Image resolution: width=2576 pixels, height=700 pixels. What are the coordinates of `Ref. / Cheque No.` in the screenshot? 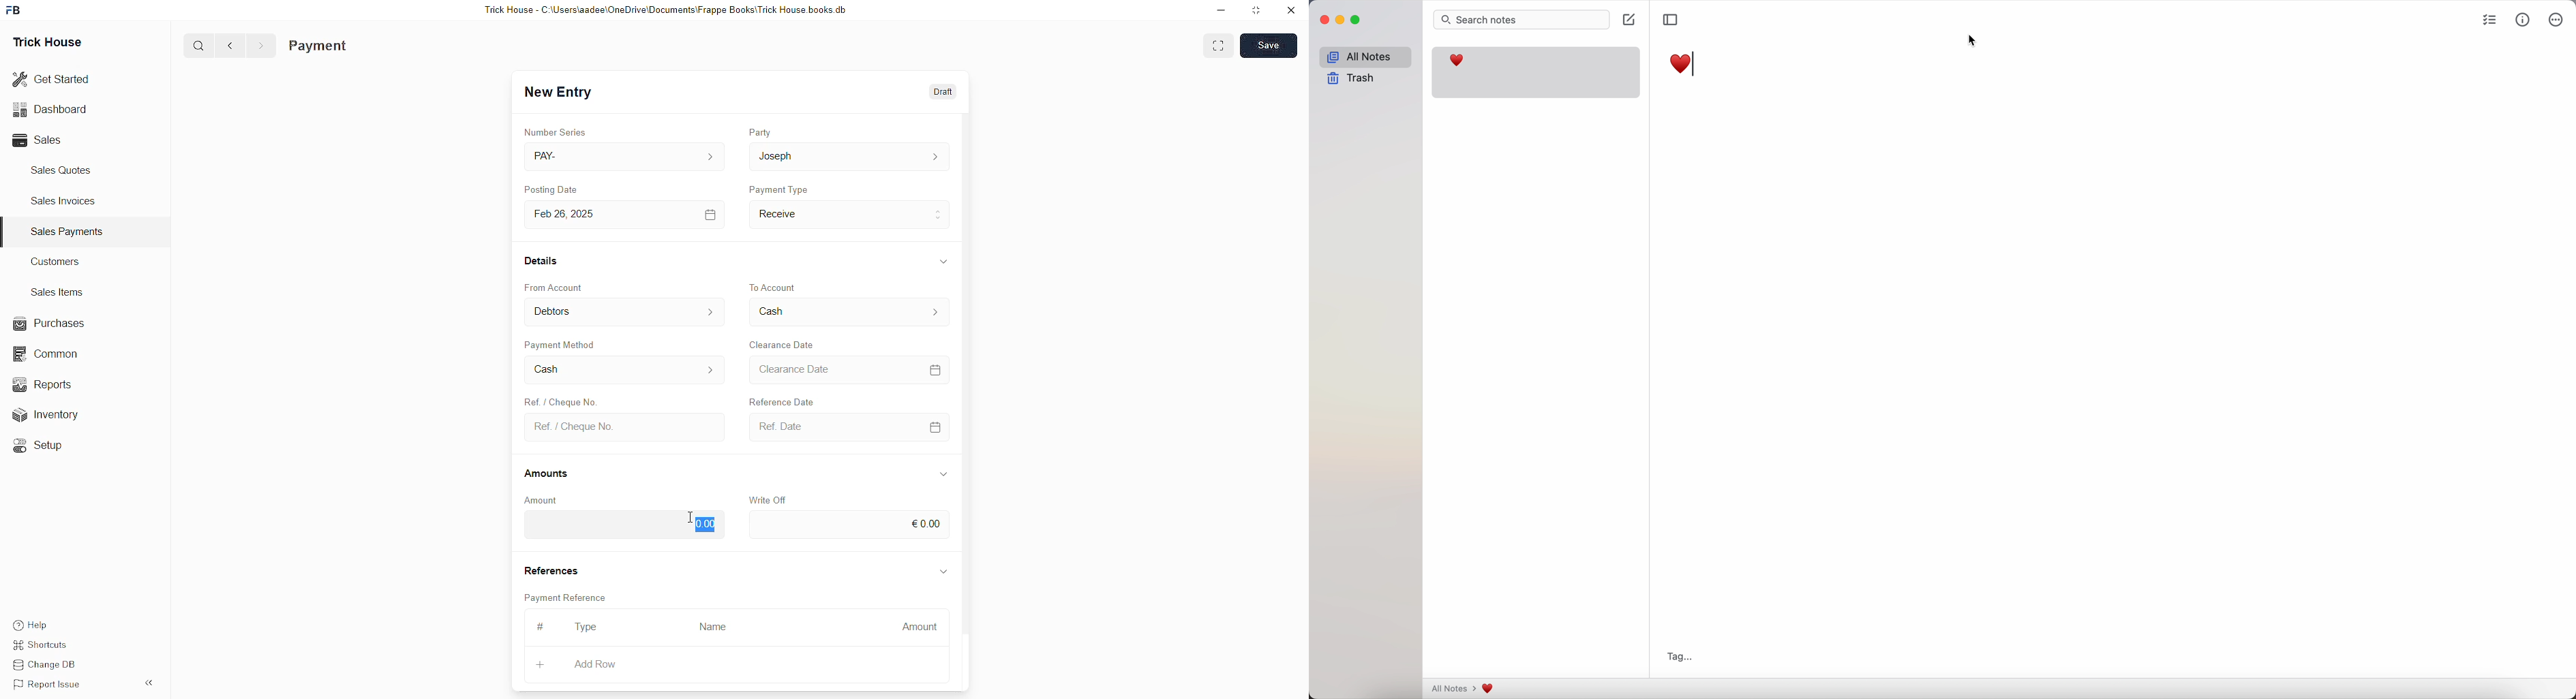 It's located at (627, 428).